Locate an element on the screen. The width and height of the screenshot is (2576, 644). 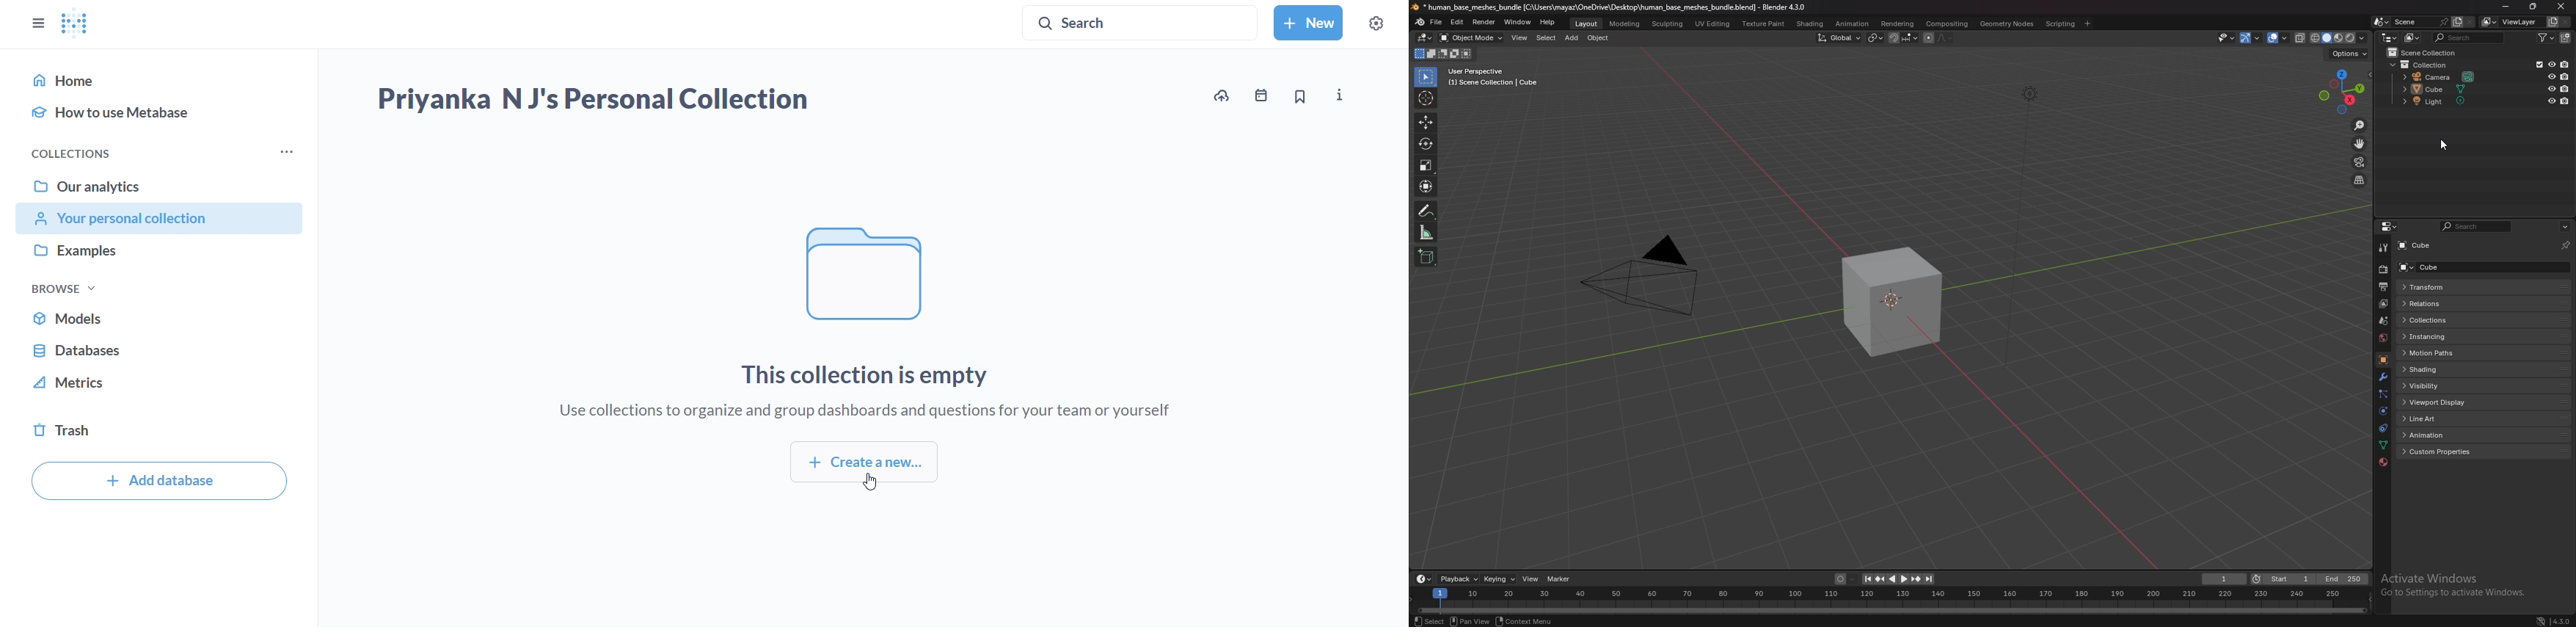
motion paths is located at coordinates (2448, 354).